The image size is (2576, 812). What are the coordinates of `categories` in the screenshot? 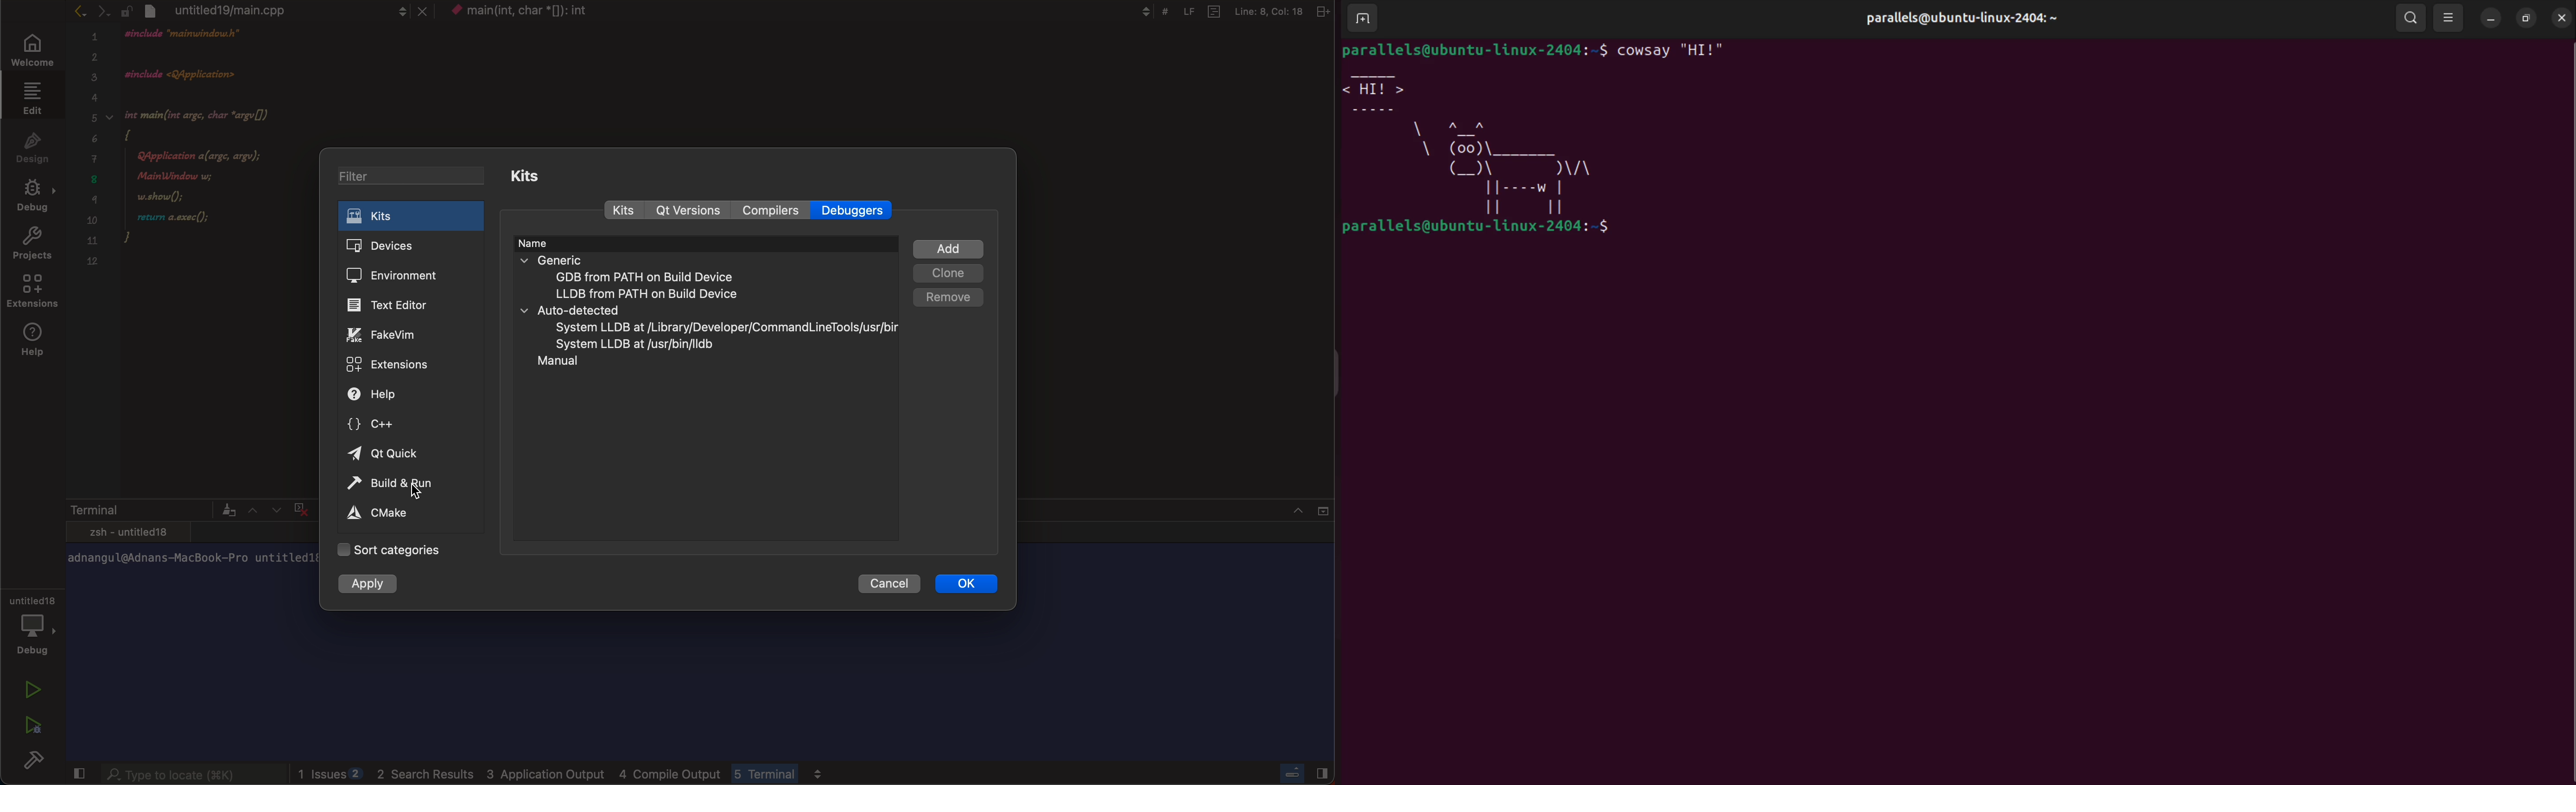 It's located at (408, 550).